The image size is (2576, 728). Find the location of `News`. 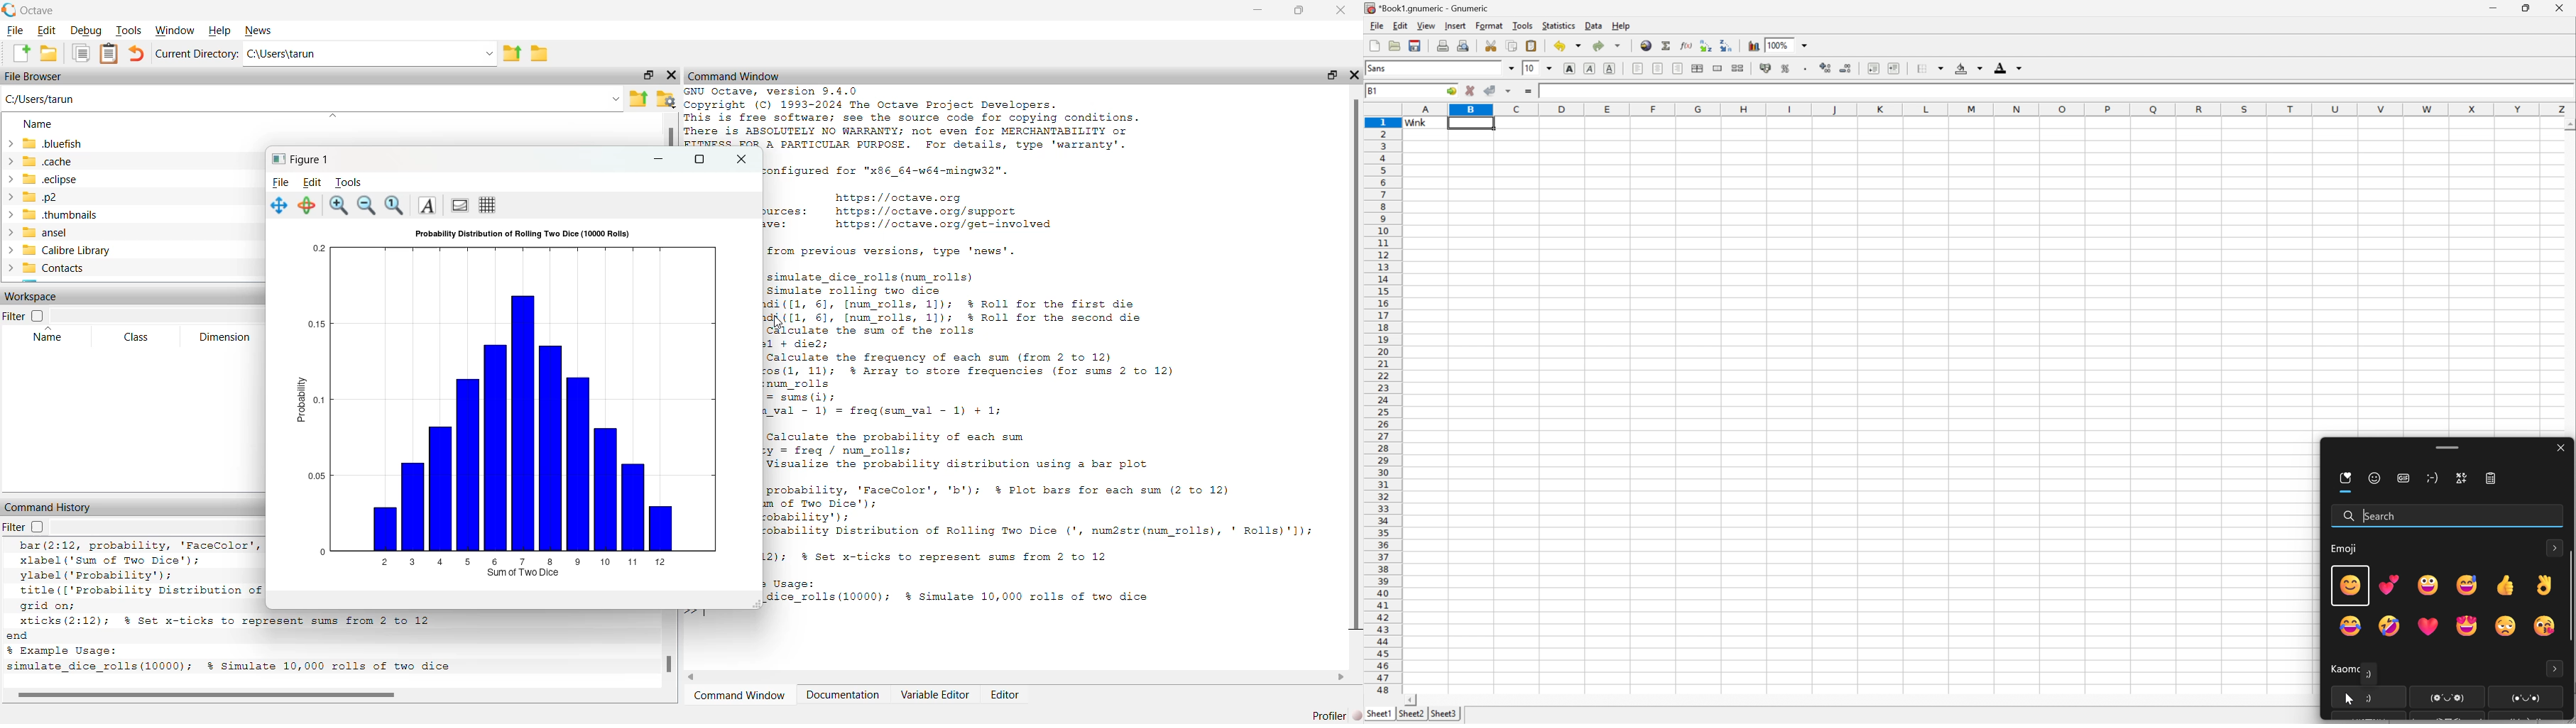

News is located at coordinates (263, 31).